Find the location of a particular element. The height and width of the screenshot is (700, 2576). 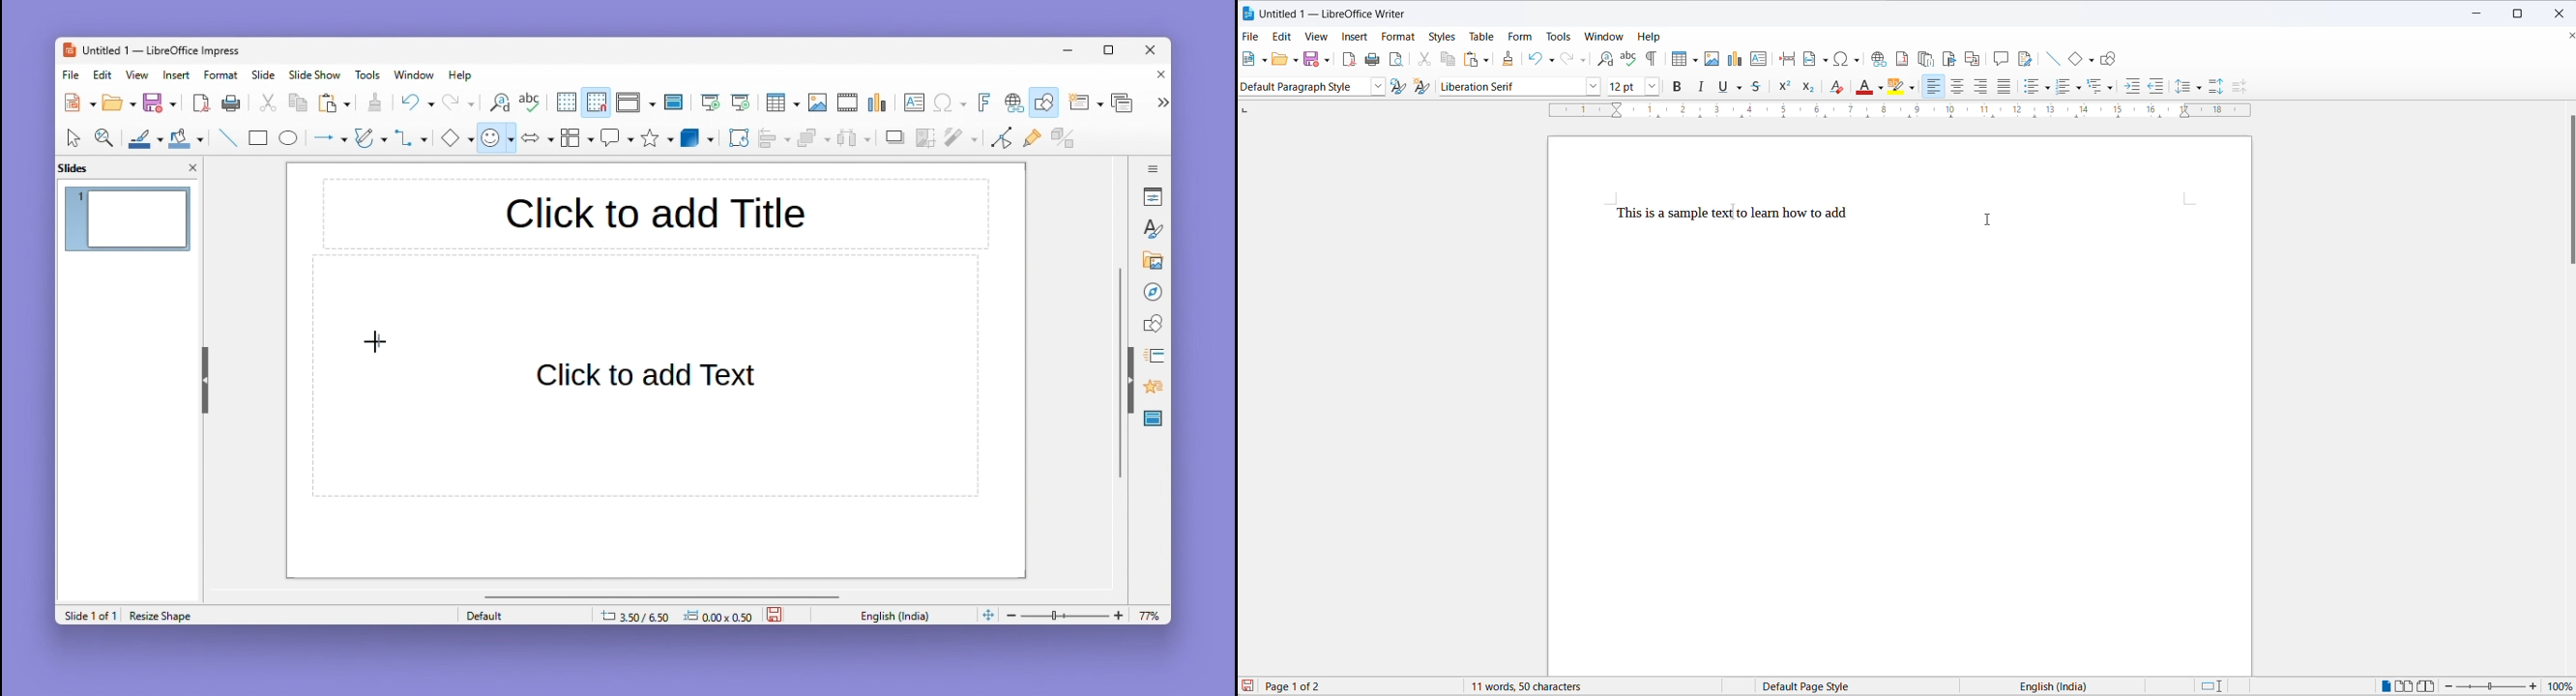

Circle is located at coordinates (290, 140).